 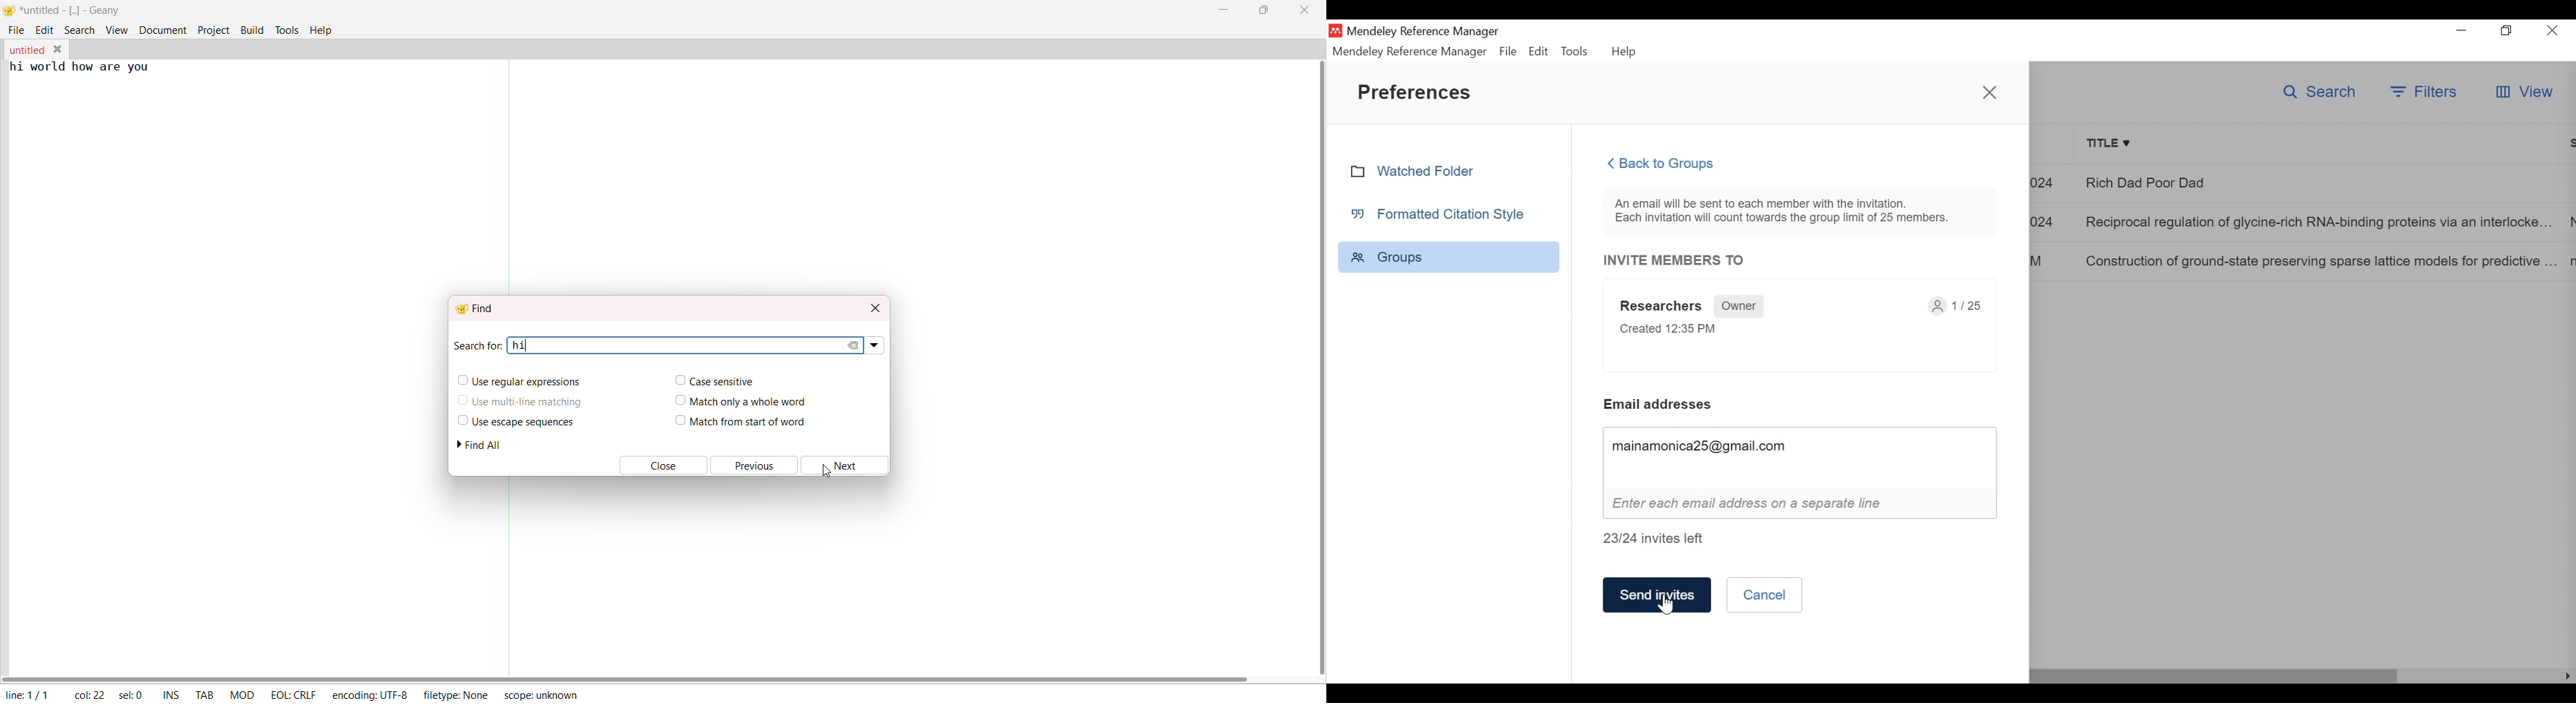 I want to click on Help, so click(x=1626, y=51).